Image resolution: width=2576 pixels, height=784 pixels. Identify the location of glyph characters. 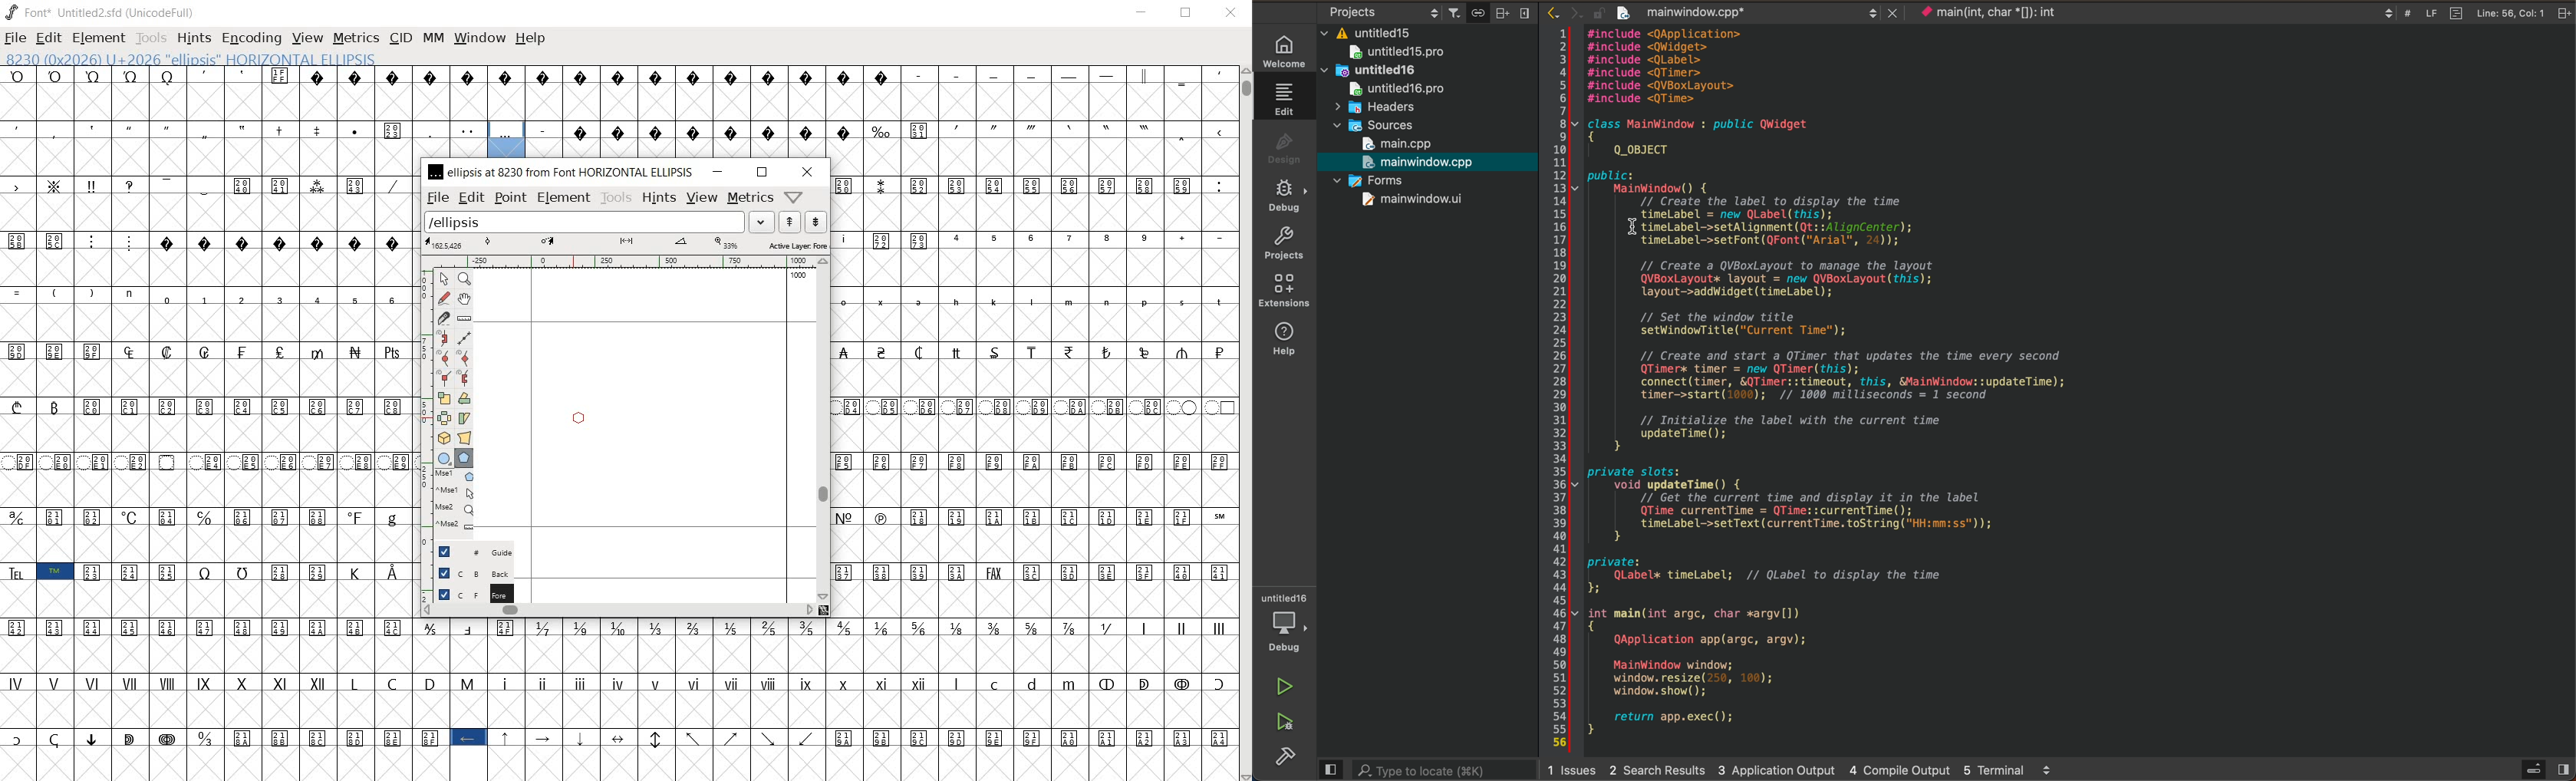
(1033, 394).